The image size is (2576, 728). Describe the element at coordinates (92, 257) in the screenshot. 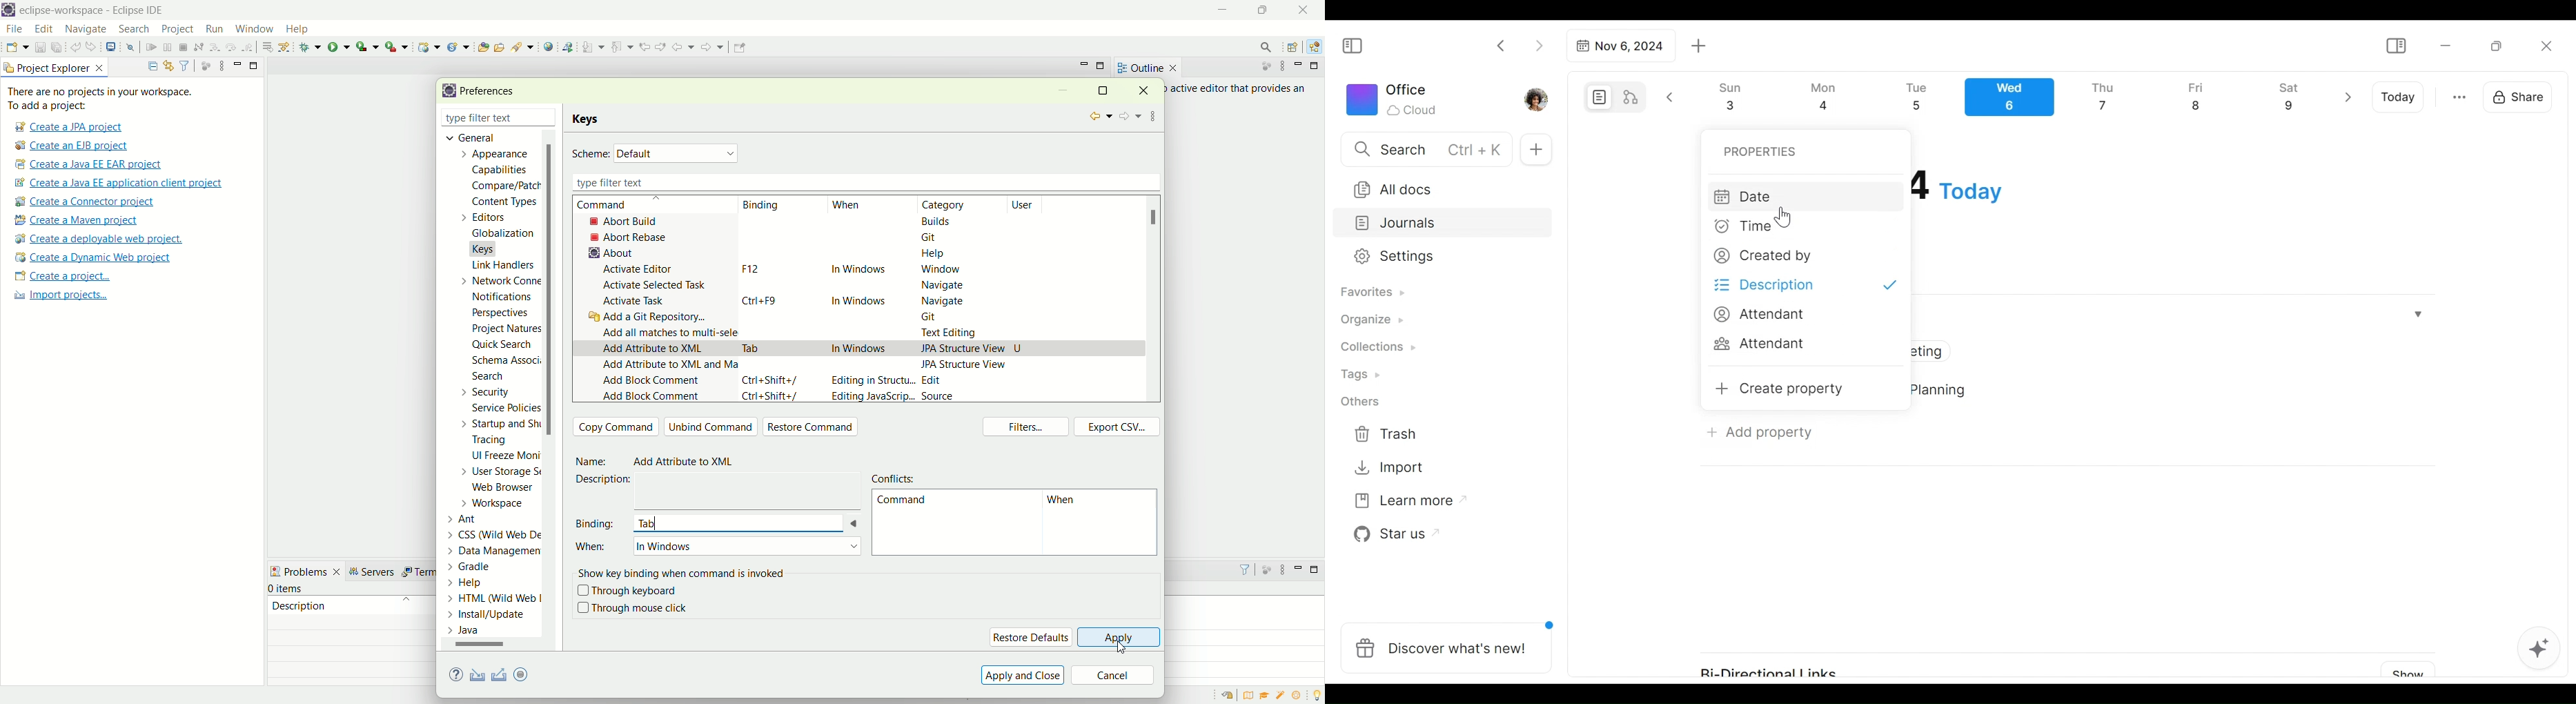

I see `create a dynamic web project` at that location.